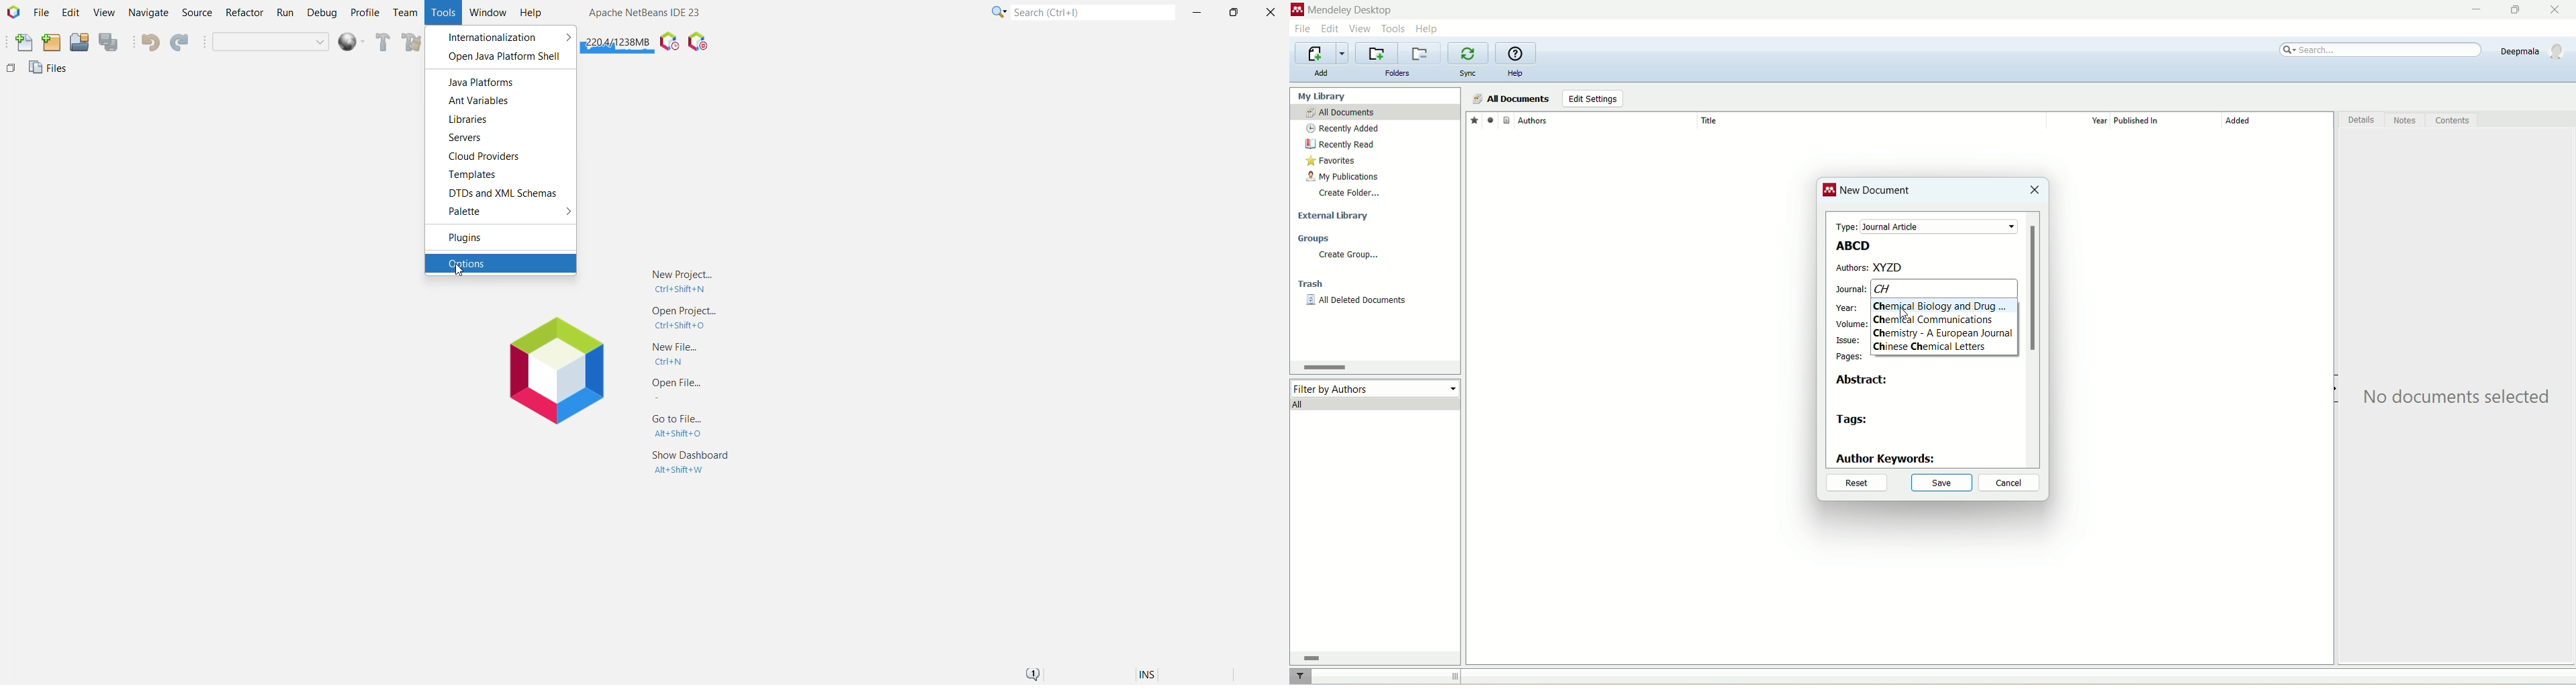  Describe the element at coordinates (1349, 192) in the screenshot. I see `create folder` at that location.